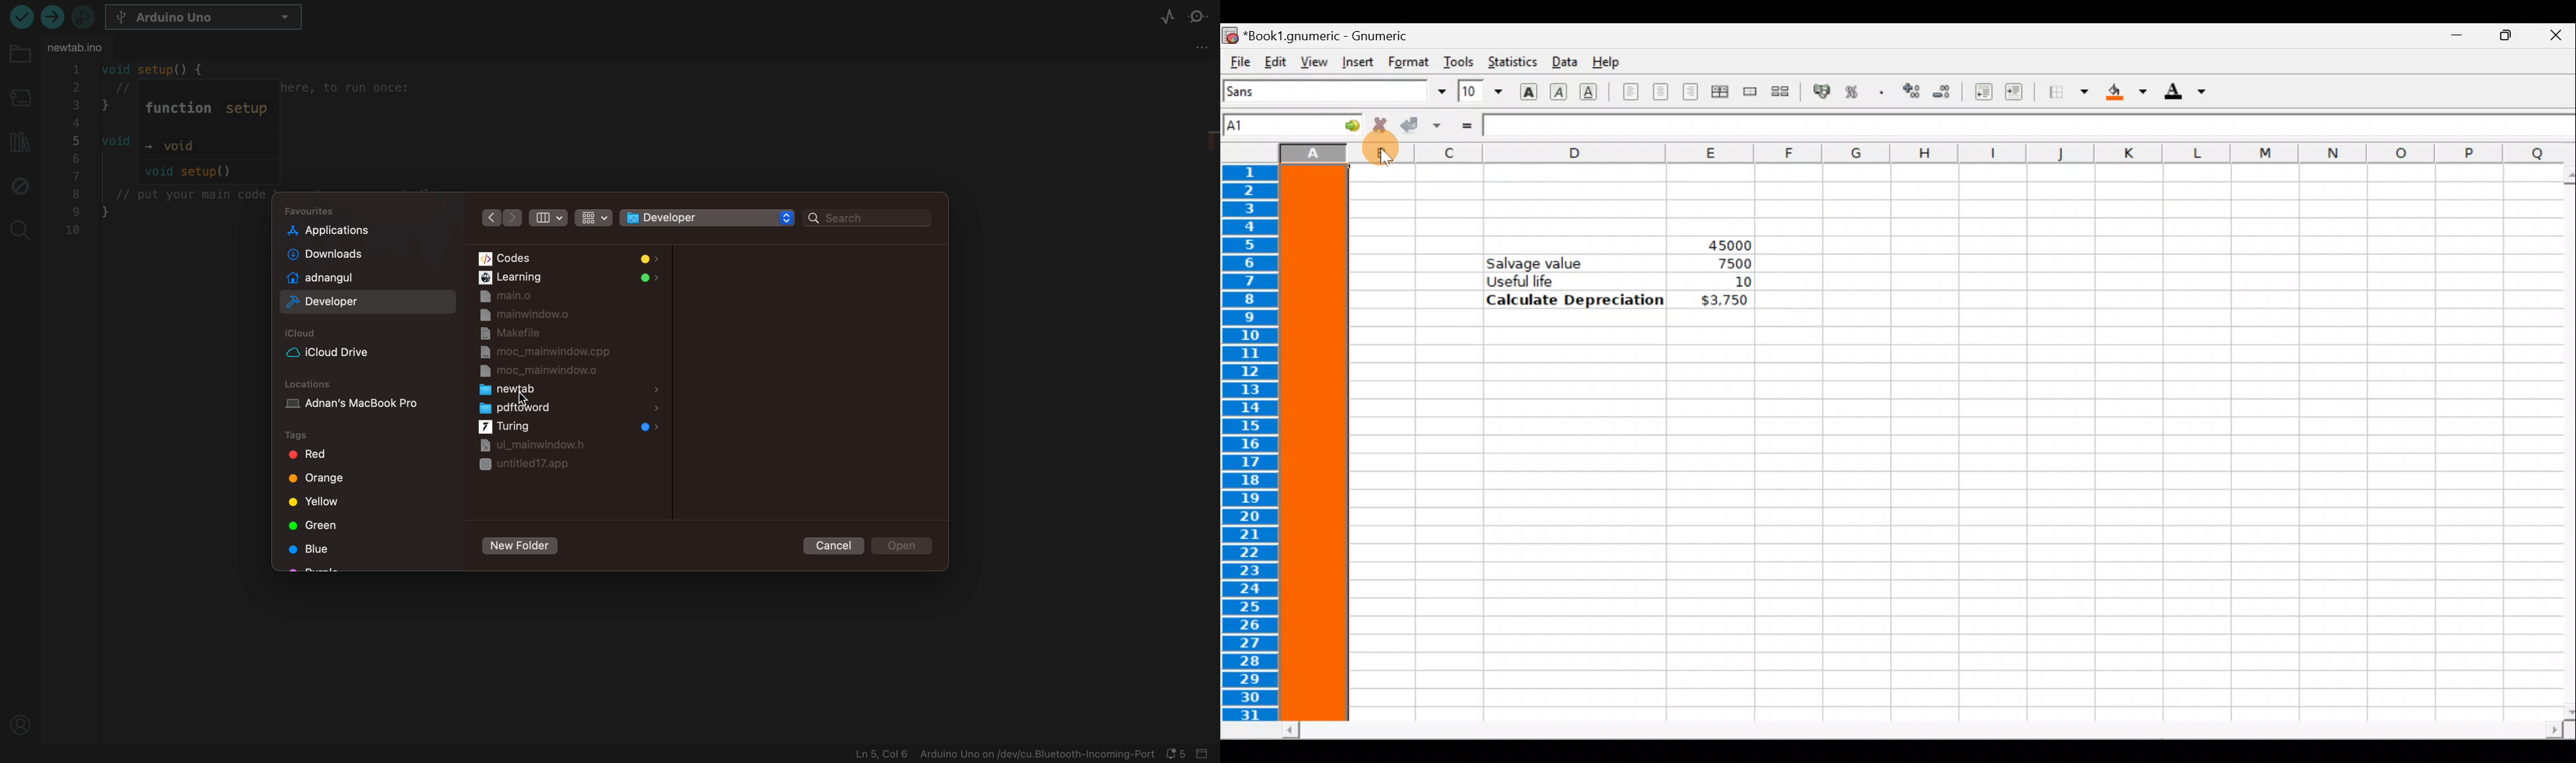 The height and width of the screenshot is (784, 2576). Describe the element at coordinates (1575, 299) in the screenshot. I see `Calculate Depreciation` at that location.